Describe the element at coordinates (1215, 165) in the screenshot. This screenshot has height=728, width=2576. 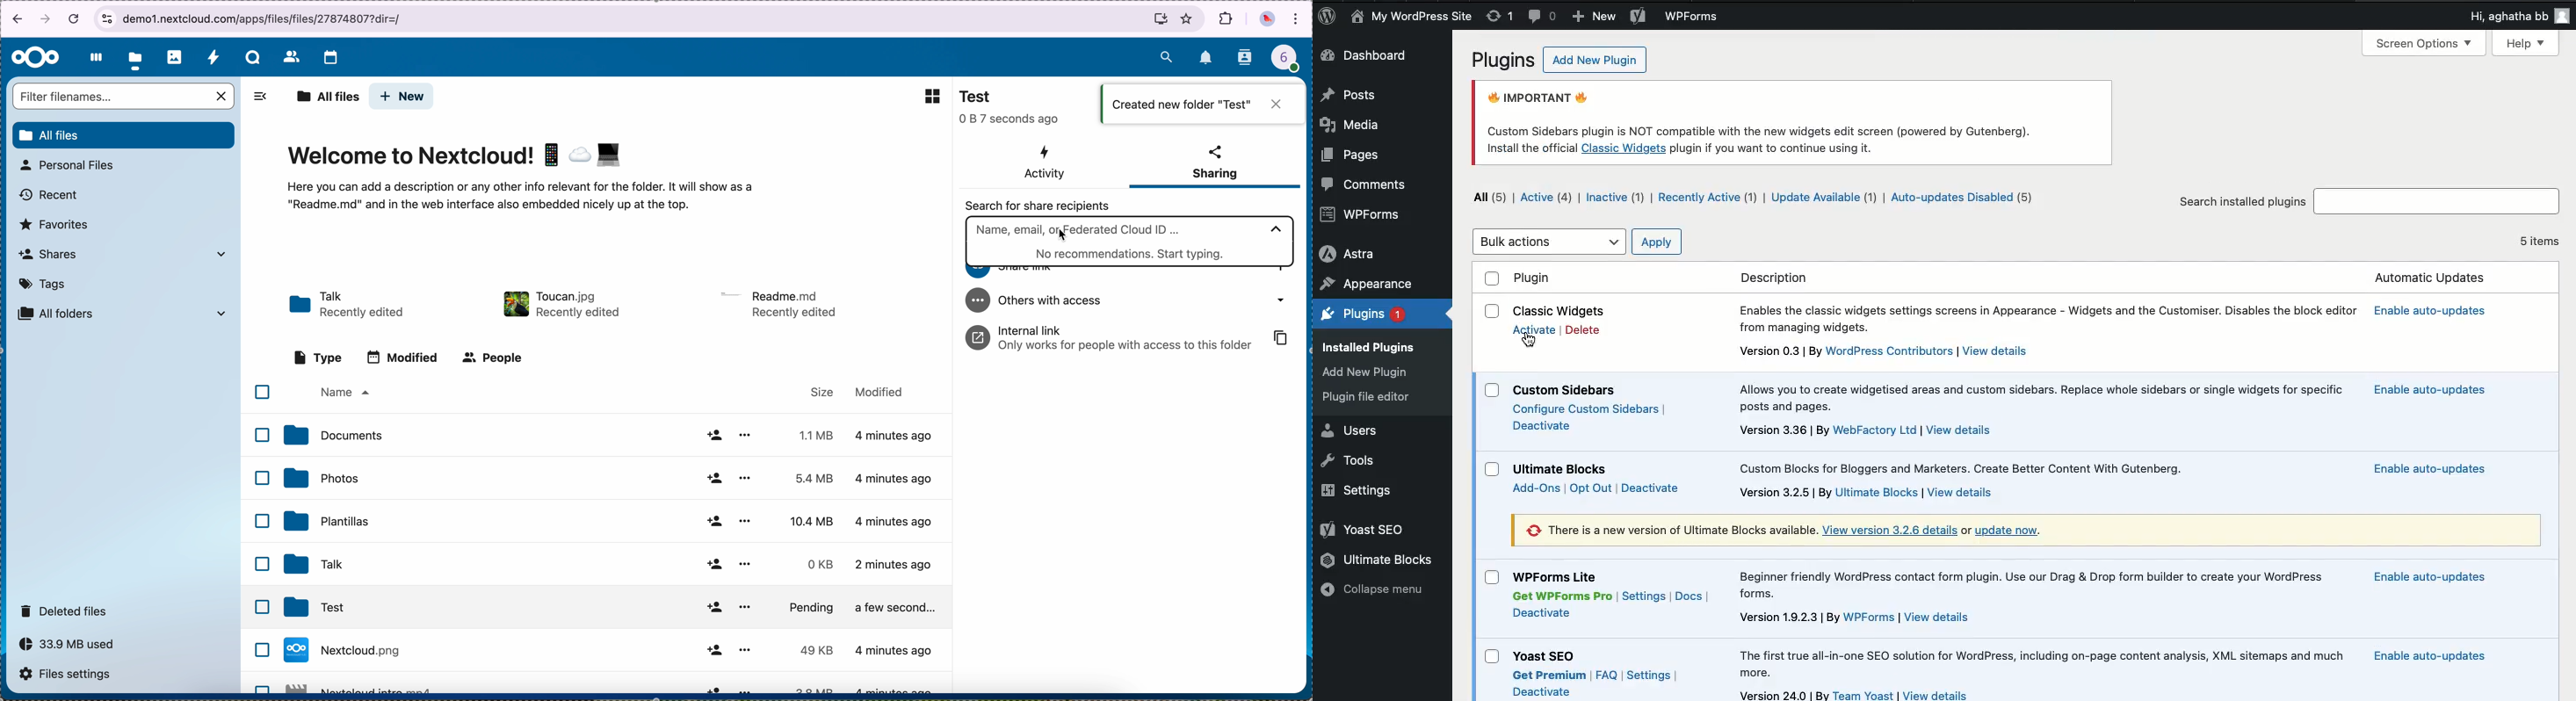
I see `sharing` at that location.